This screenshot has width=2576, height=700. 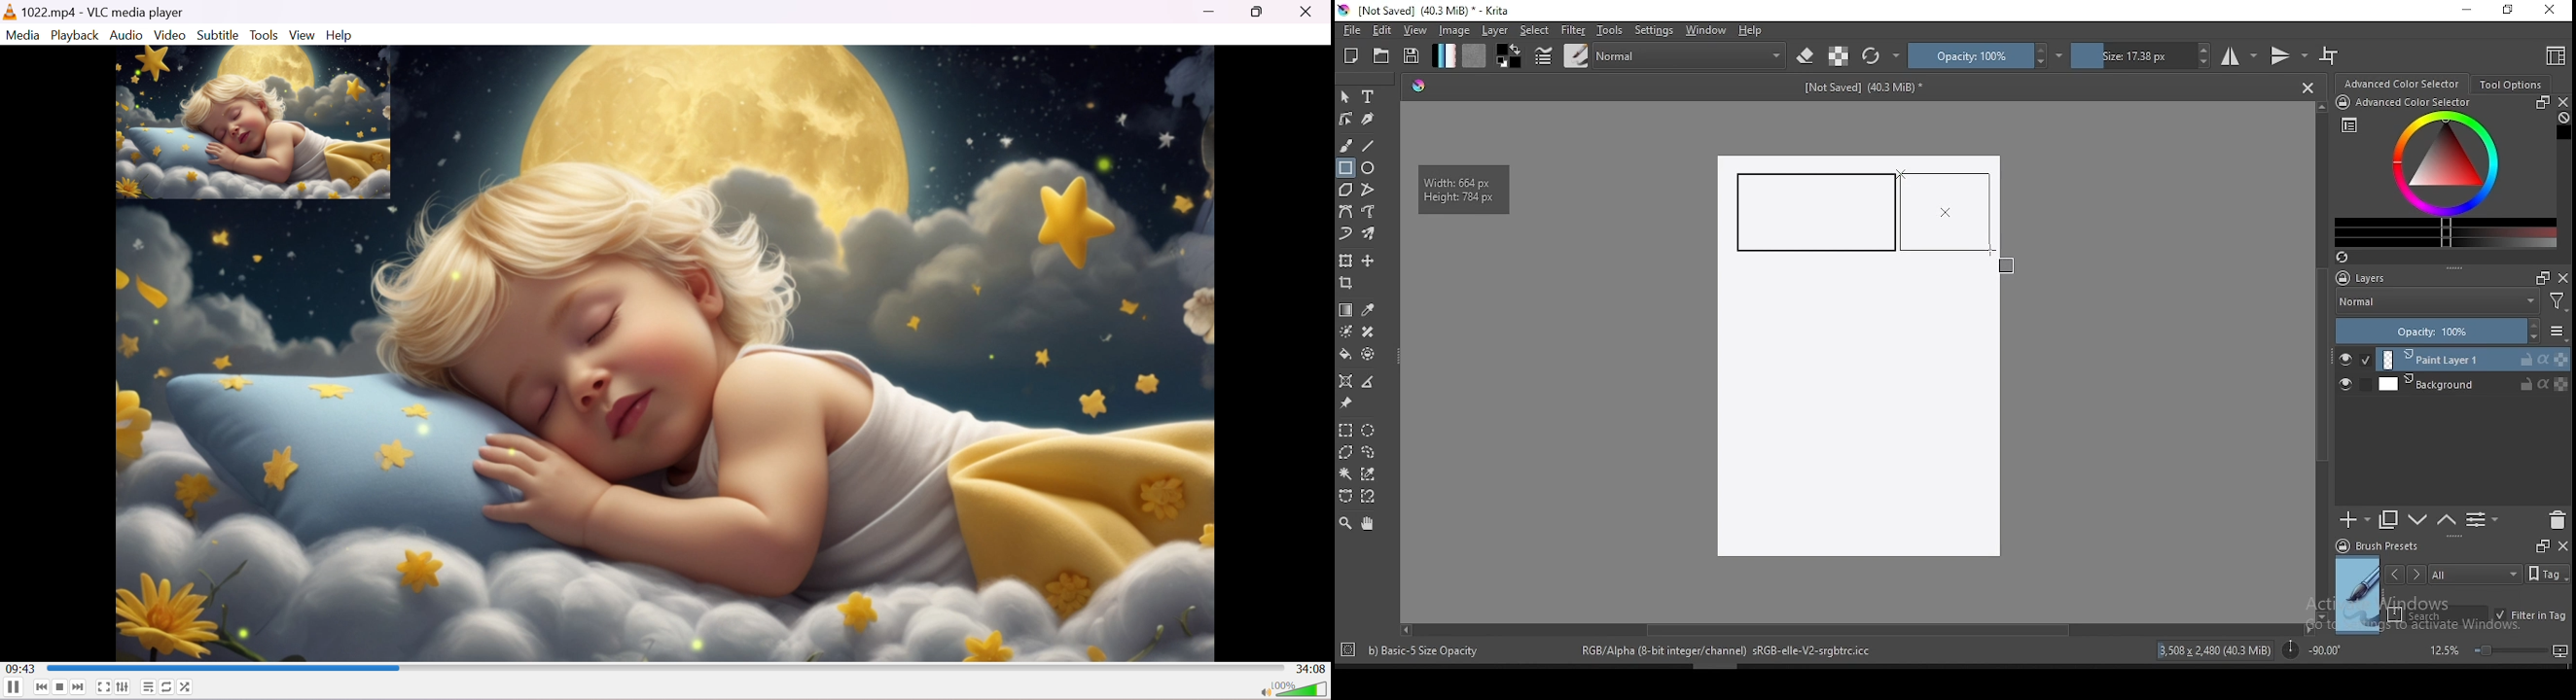 I want to click on colors, so click(x=1509, y=55).